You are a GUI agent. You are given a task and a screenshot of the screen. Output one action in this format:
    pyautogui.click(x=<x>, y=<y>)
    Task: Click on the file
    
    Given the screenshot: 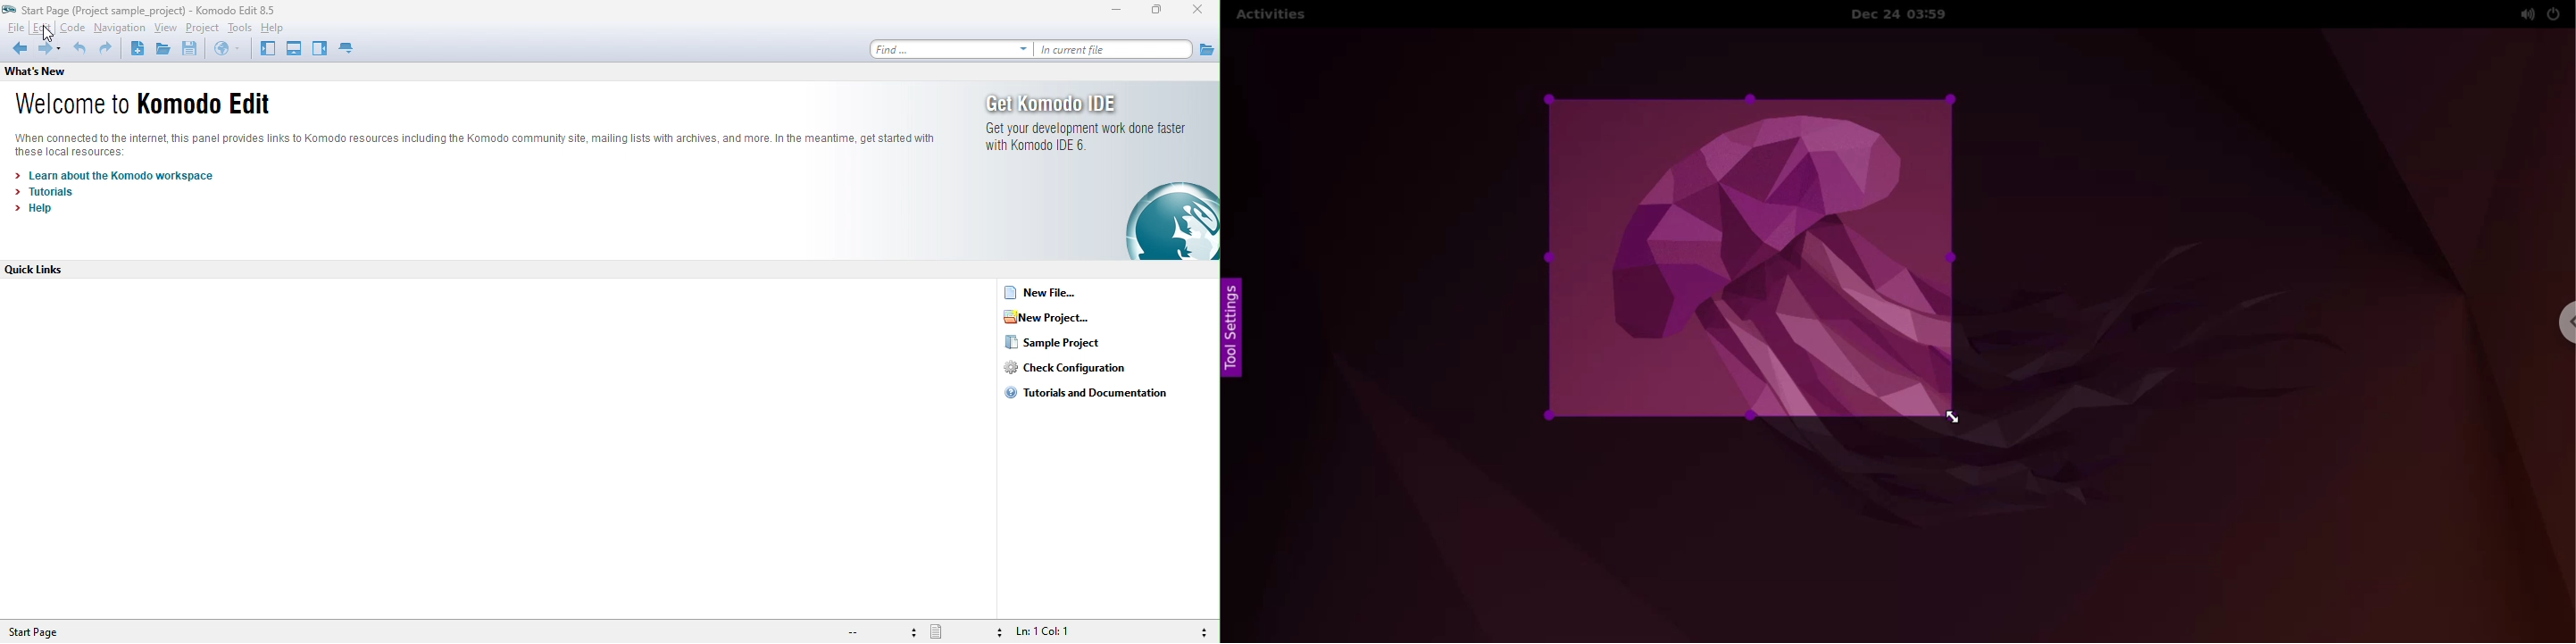 What is the action you would take?
    pyautogui.click(x=14, y=28)
    